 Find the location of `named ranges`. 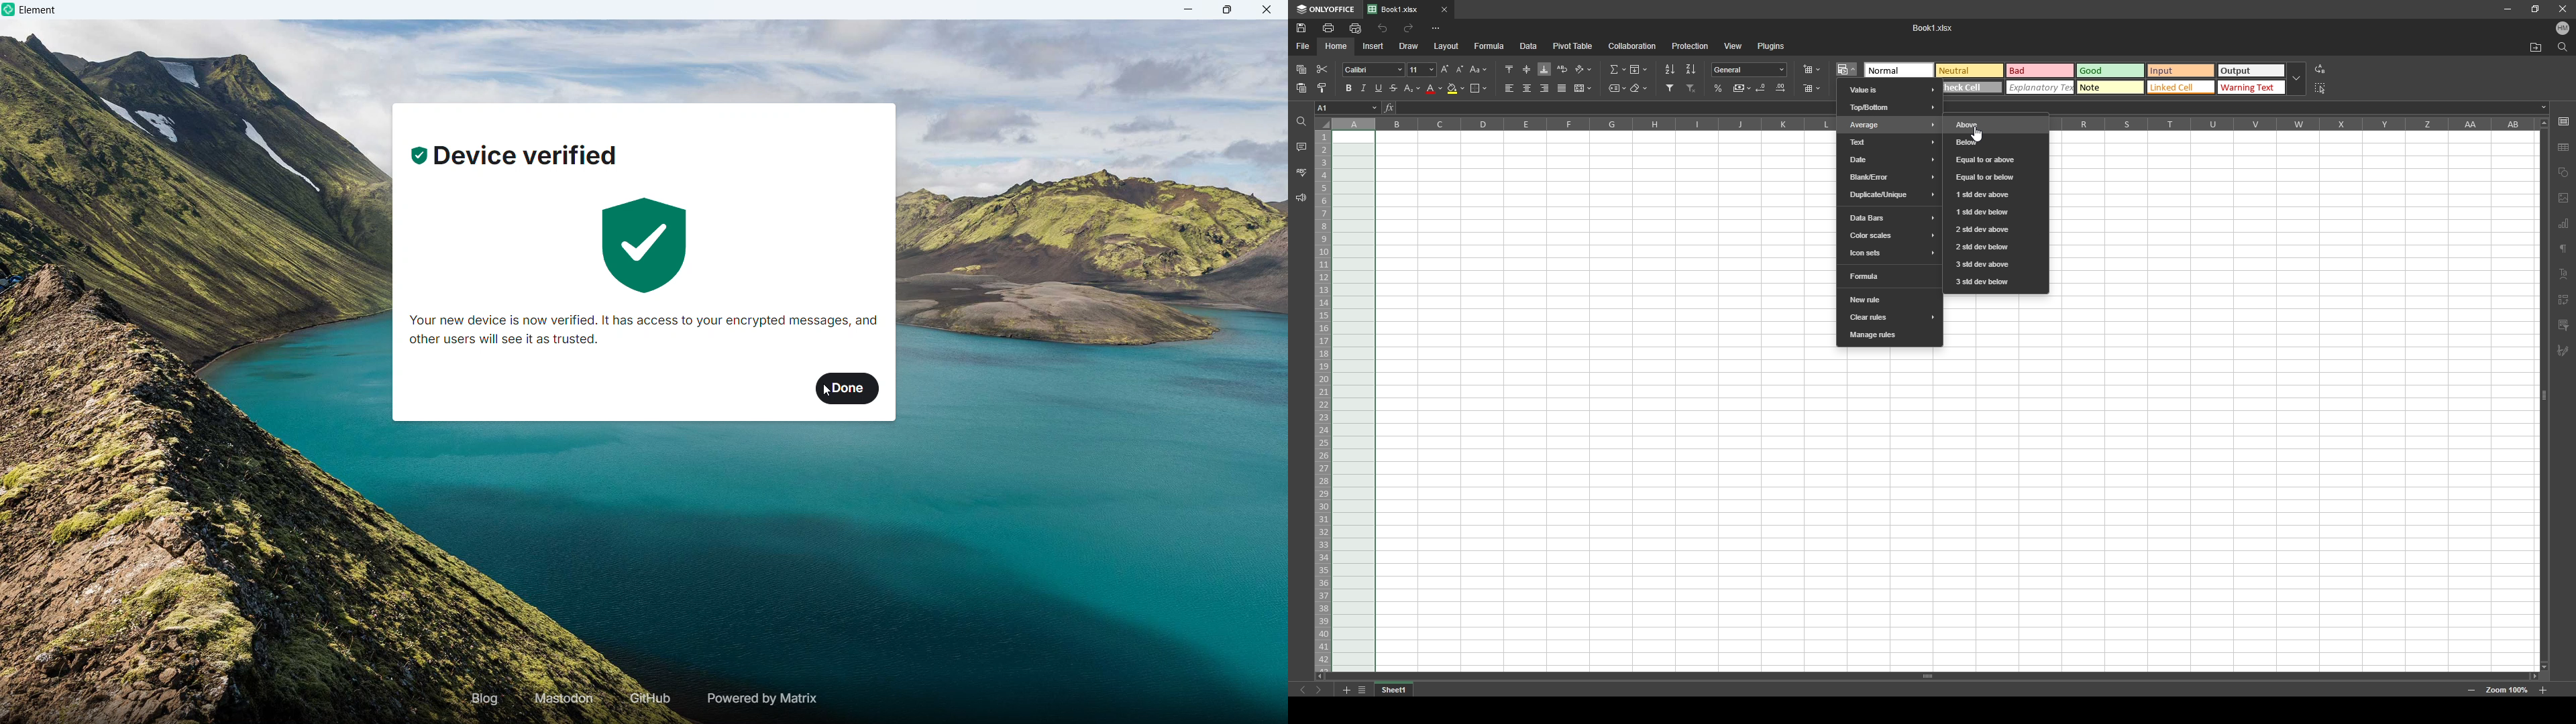

named ranges is located at coordinates (1617, 88).